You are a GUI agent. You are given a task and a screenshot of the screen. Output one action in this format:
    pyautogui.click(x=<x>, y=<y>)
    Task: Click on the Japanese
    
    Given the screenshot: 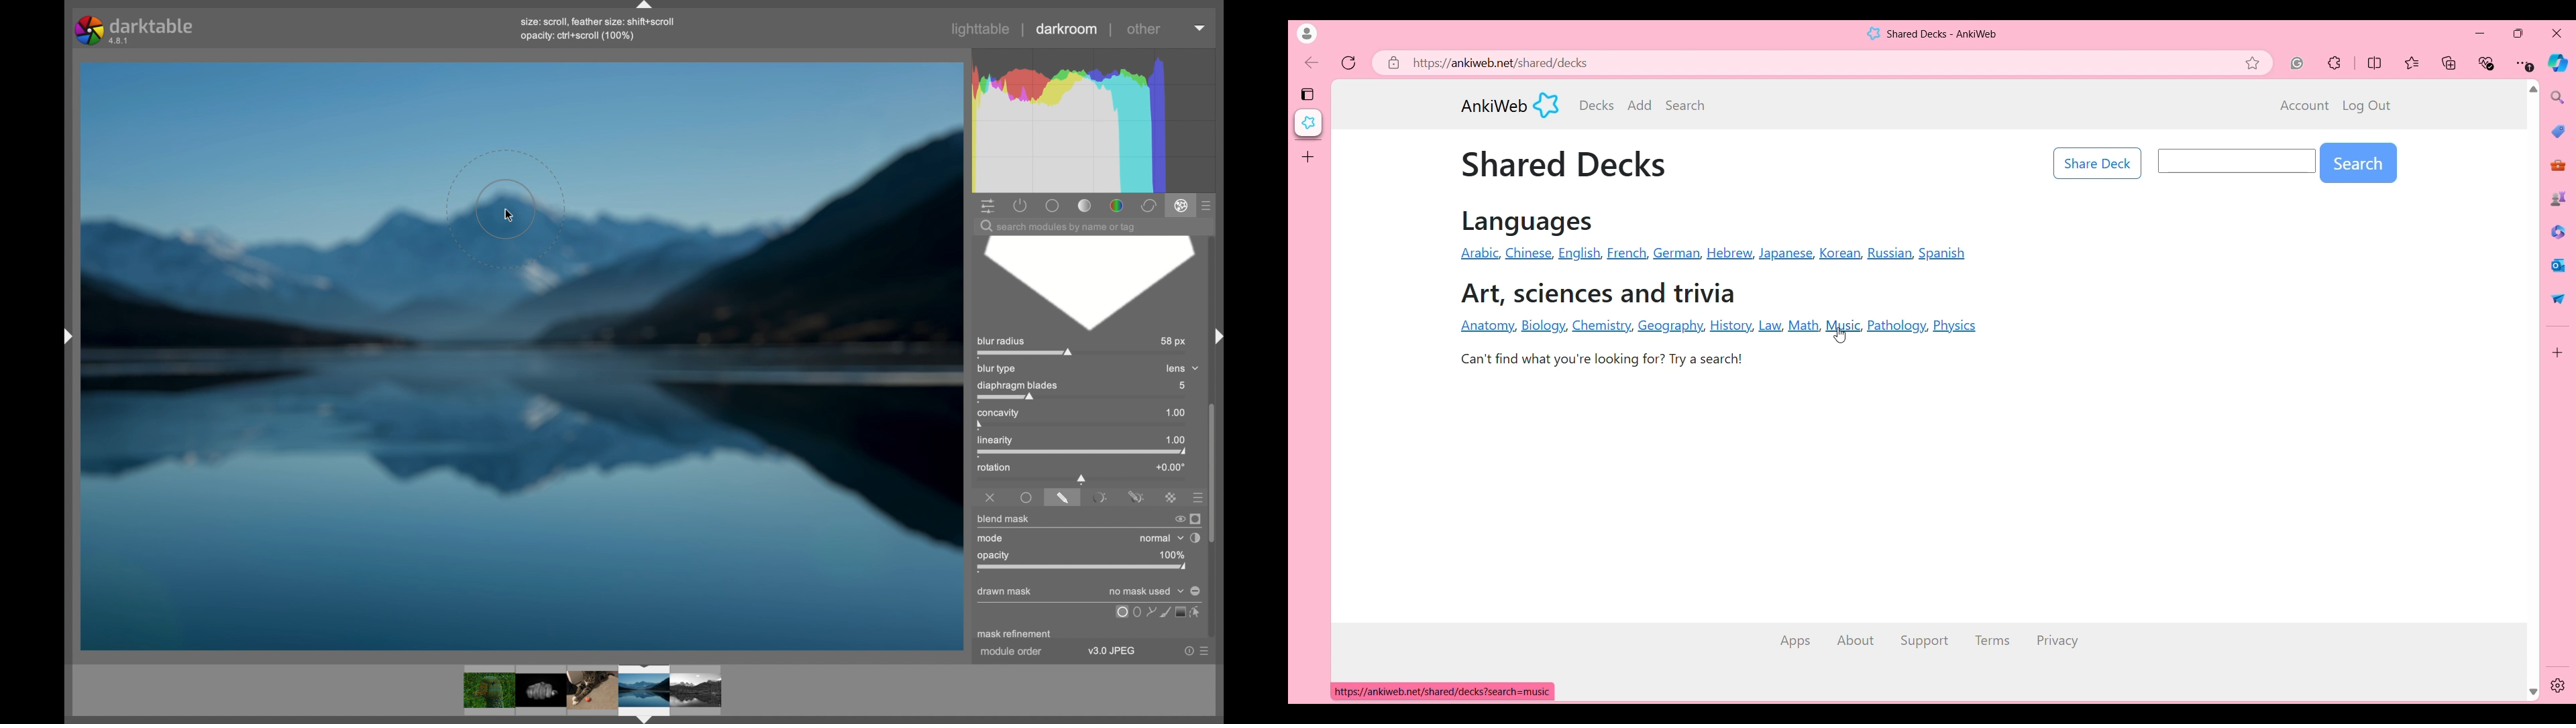 What is the action you would take?
    pyautogui.click(x=1784, y=254)
    